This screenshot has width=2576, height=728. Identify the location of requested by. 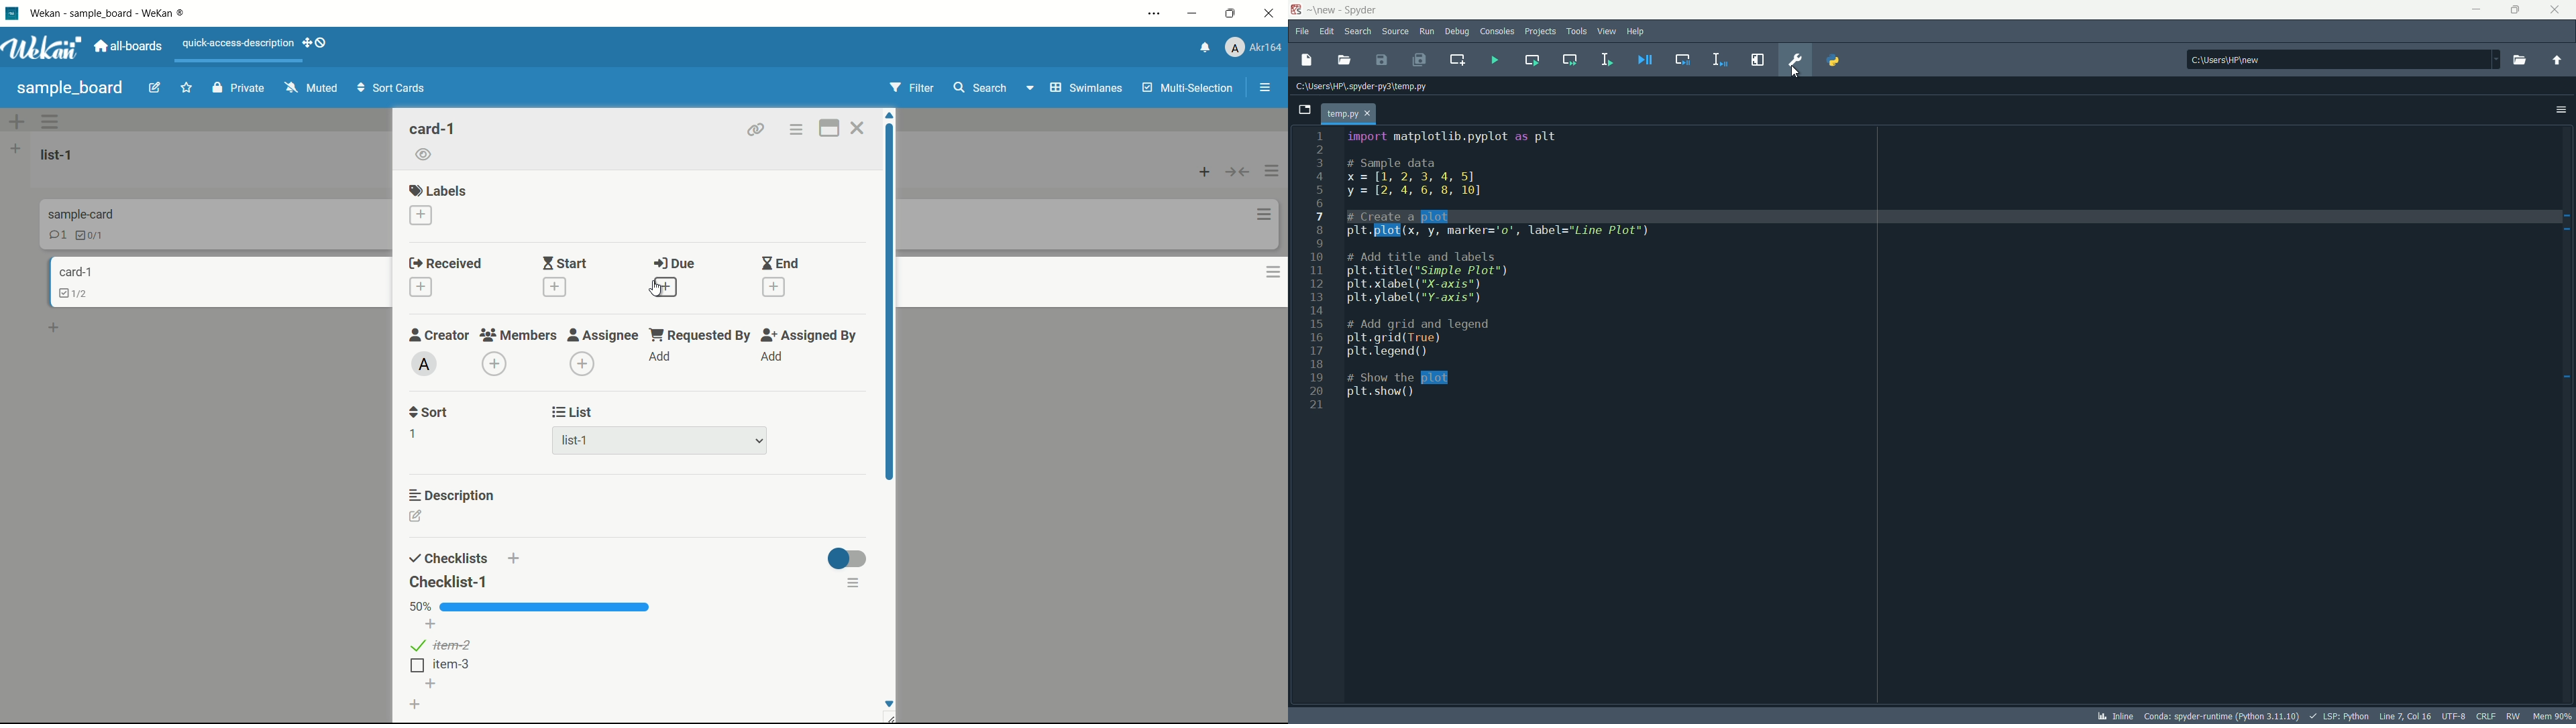
(702, 337).